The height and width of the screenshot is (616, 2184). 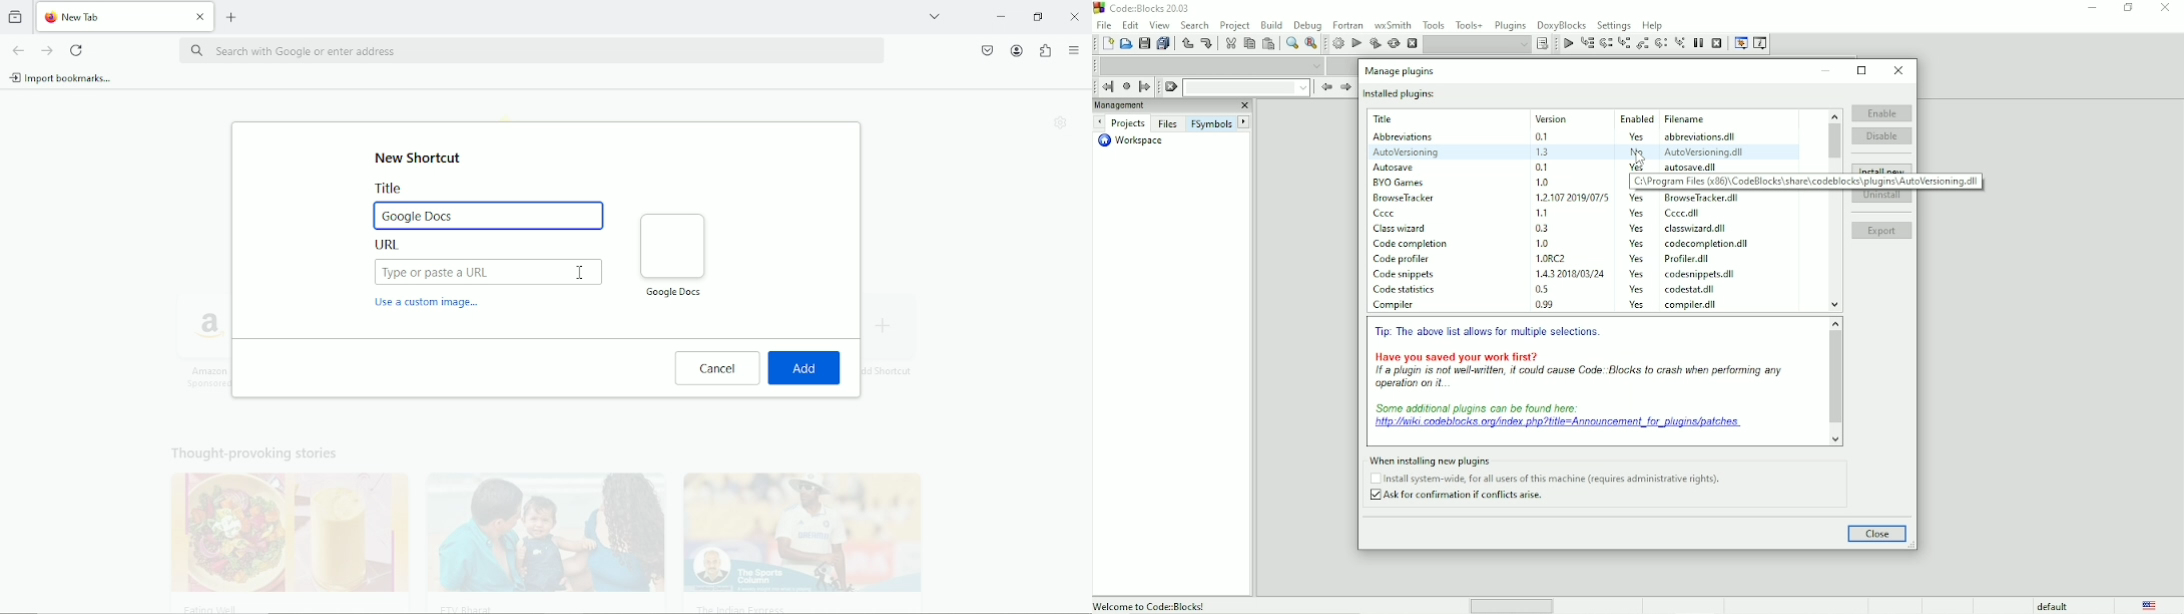 What do you see at coordinates (1568, 196) in the screenshot?
I see `version ` at bounding box center [1568, 196].